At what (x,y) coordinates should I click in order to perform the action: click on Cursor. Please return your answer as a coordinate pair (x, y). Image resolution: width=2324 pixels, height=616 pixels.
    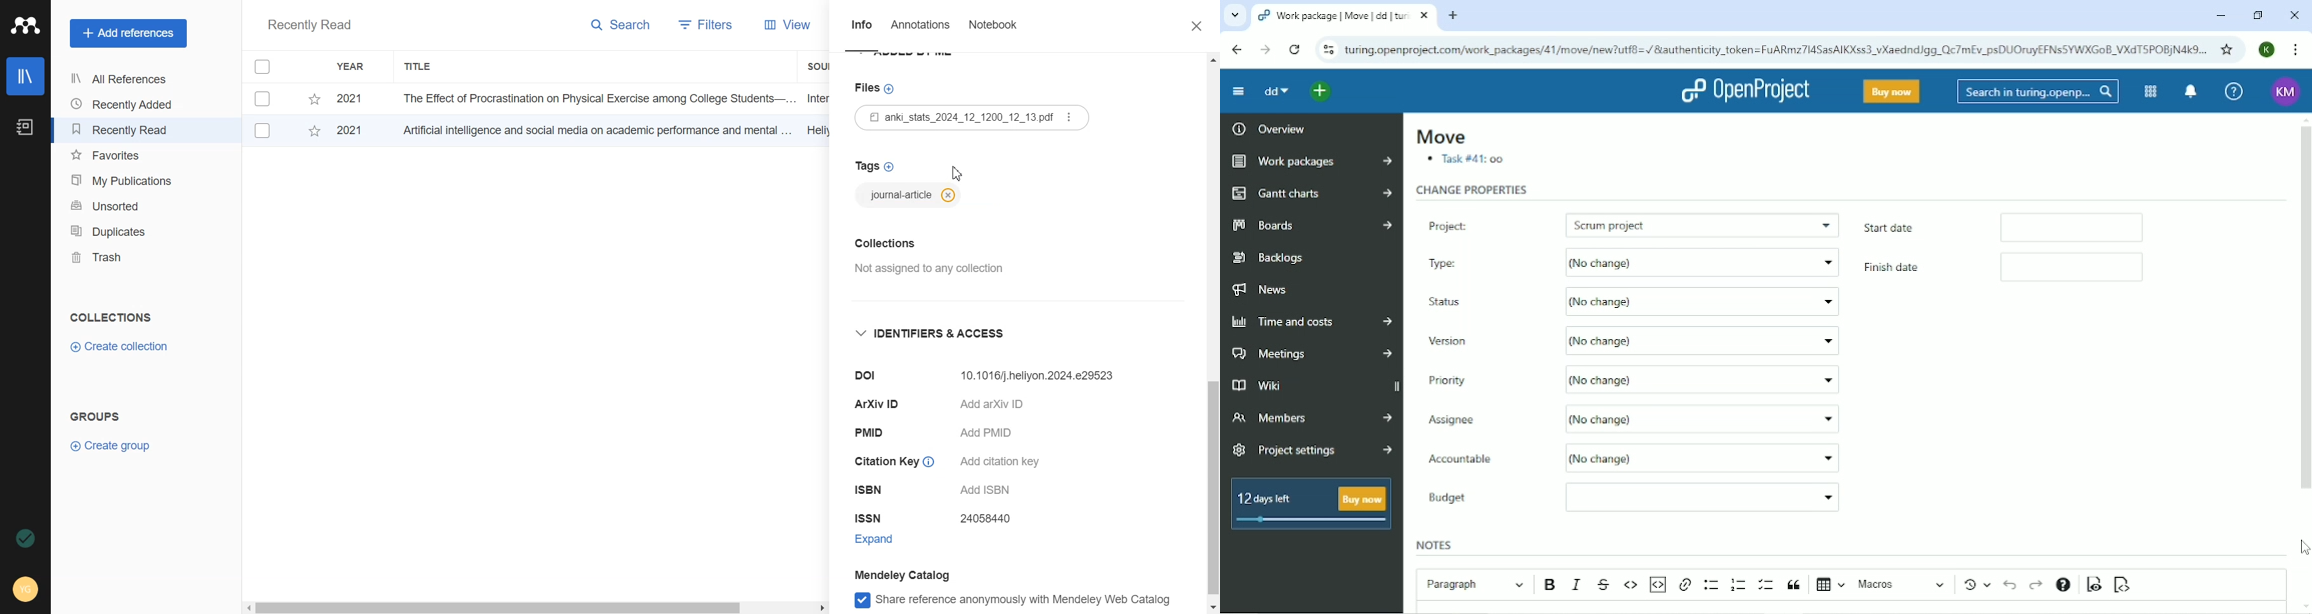
    Looking at the image, I should click on (2303, 547).